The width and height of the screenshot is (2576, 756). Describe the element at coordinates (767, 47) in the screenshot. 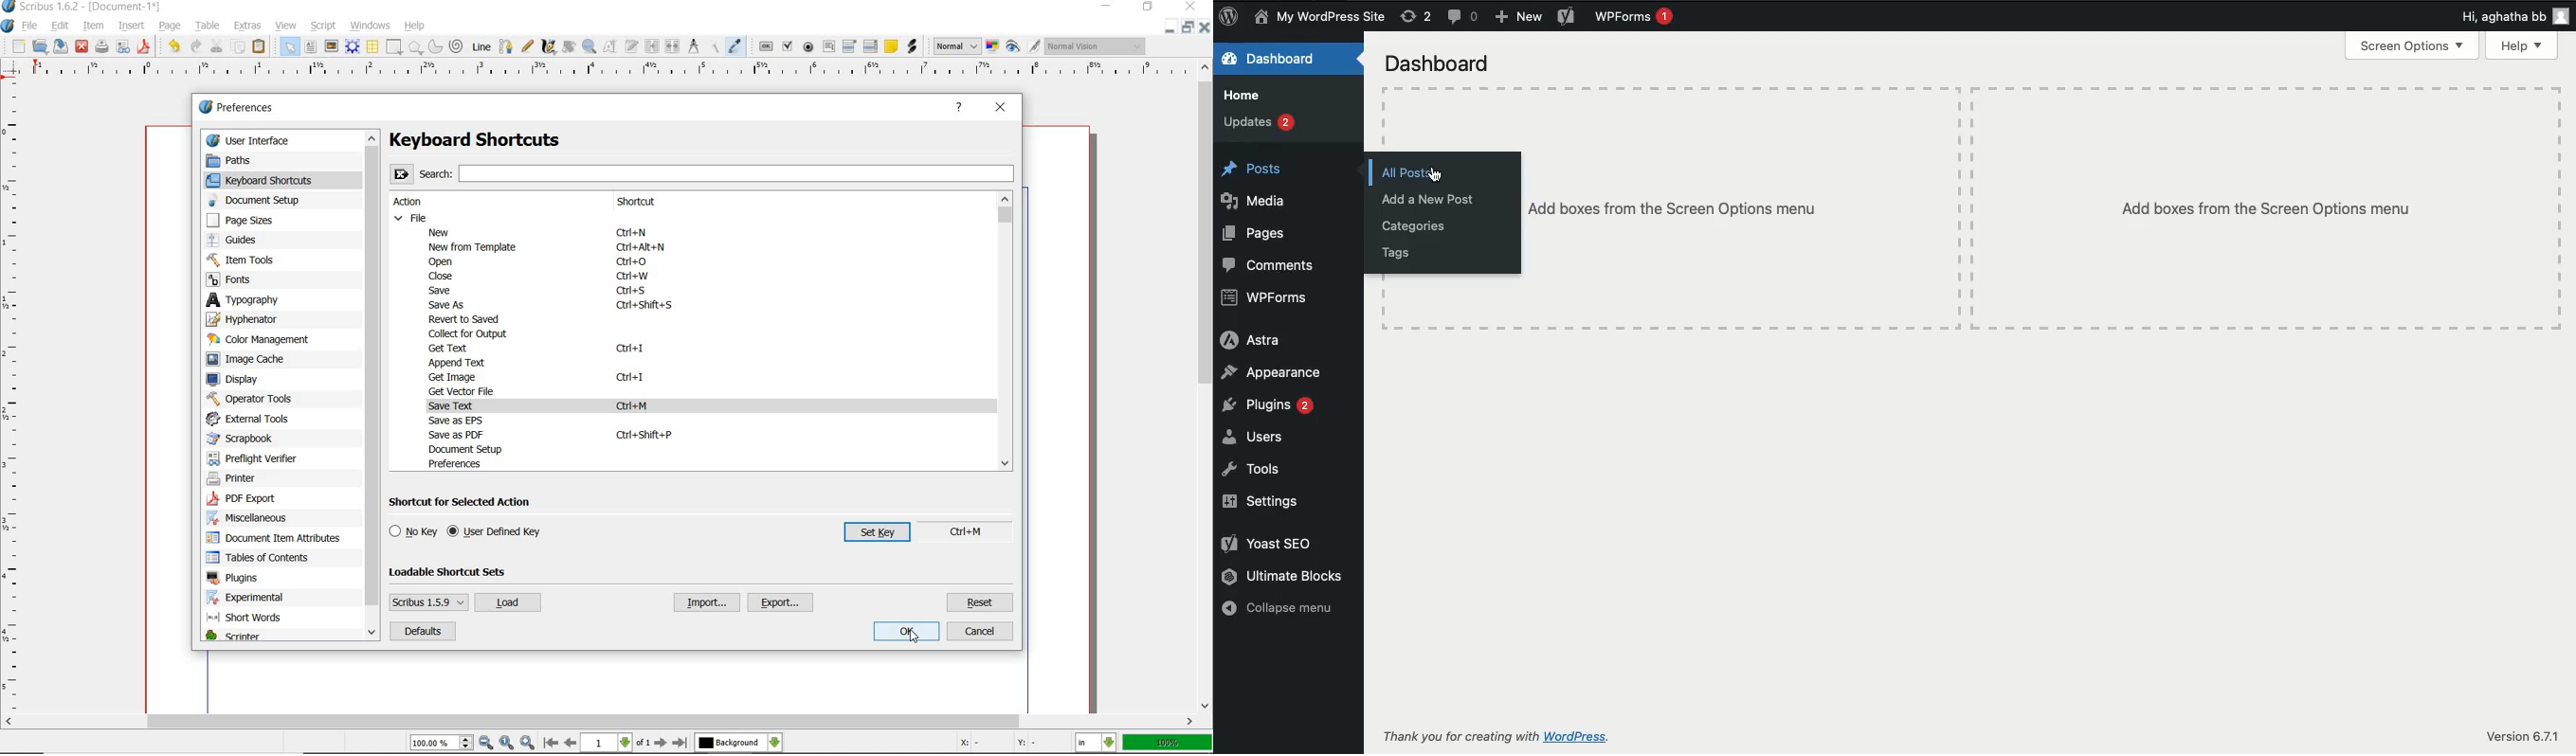

I see `pdf push button` at that location.